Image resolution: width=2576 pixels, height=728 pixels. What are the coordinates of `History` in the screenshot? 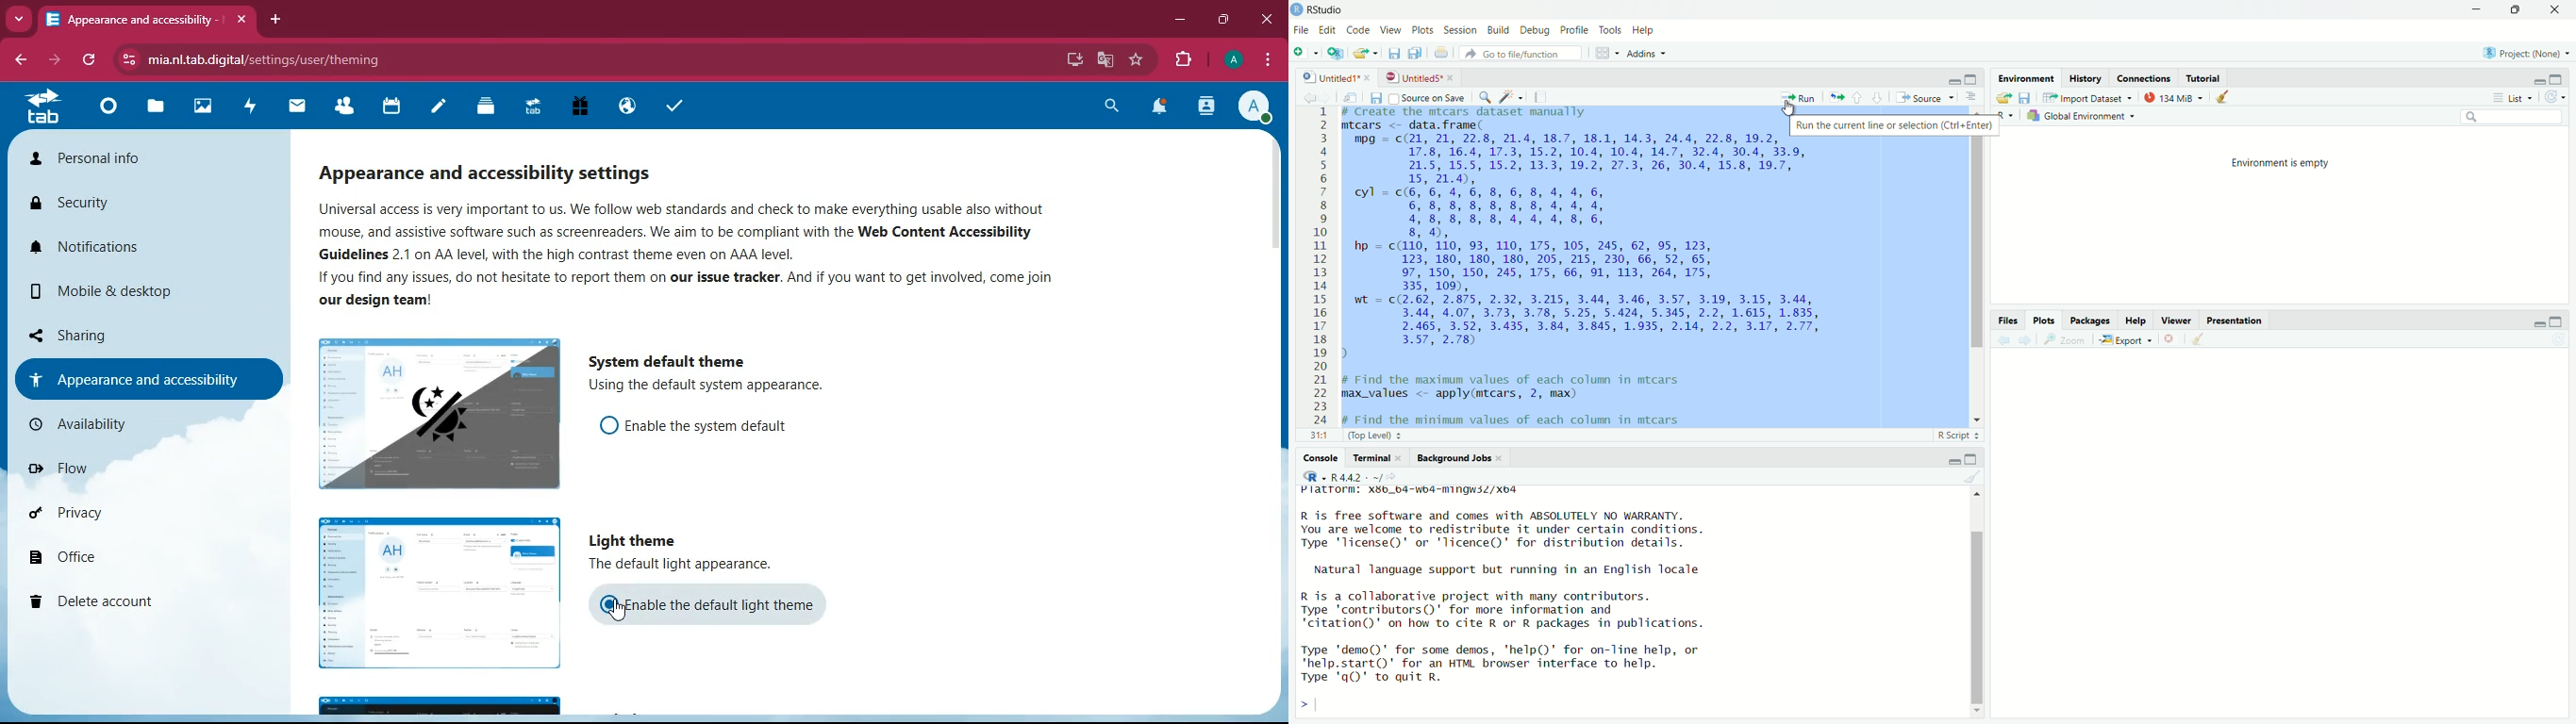 It's located at (2089, 78).